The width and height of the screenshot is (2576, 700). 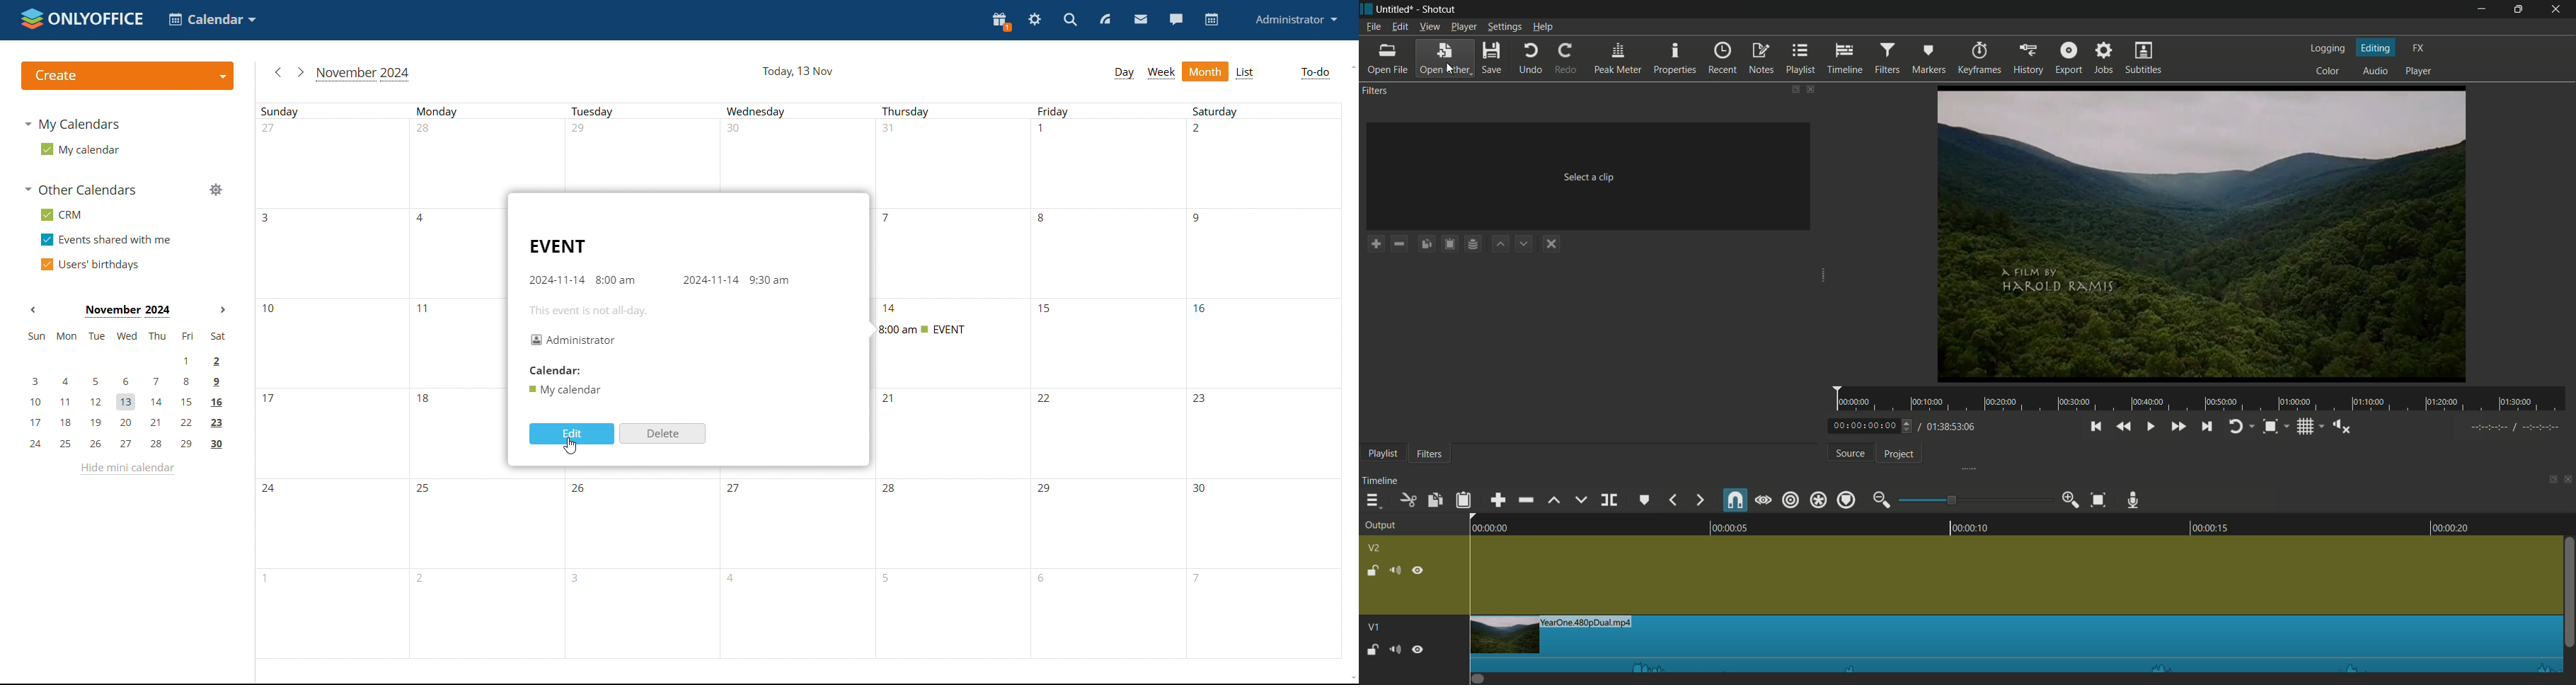 I want to click on cursor, so click(x=1448, y=70).